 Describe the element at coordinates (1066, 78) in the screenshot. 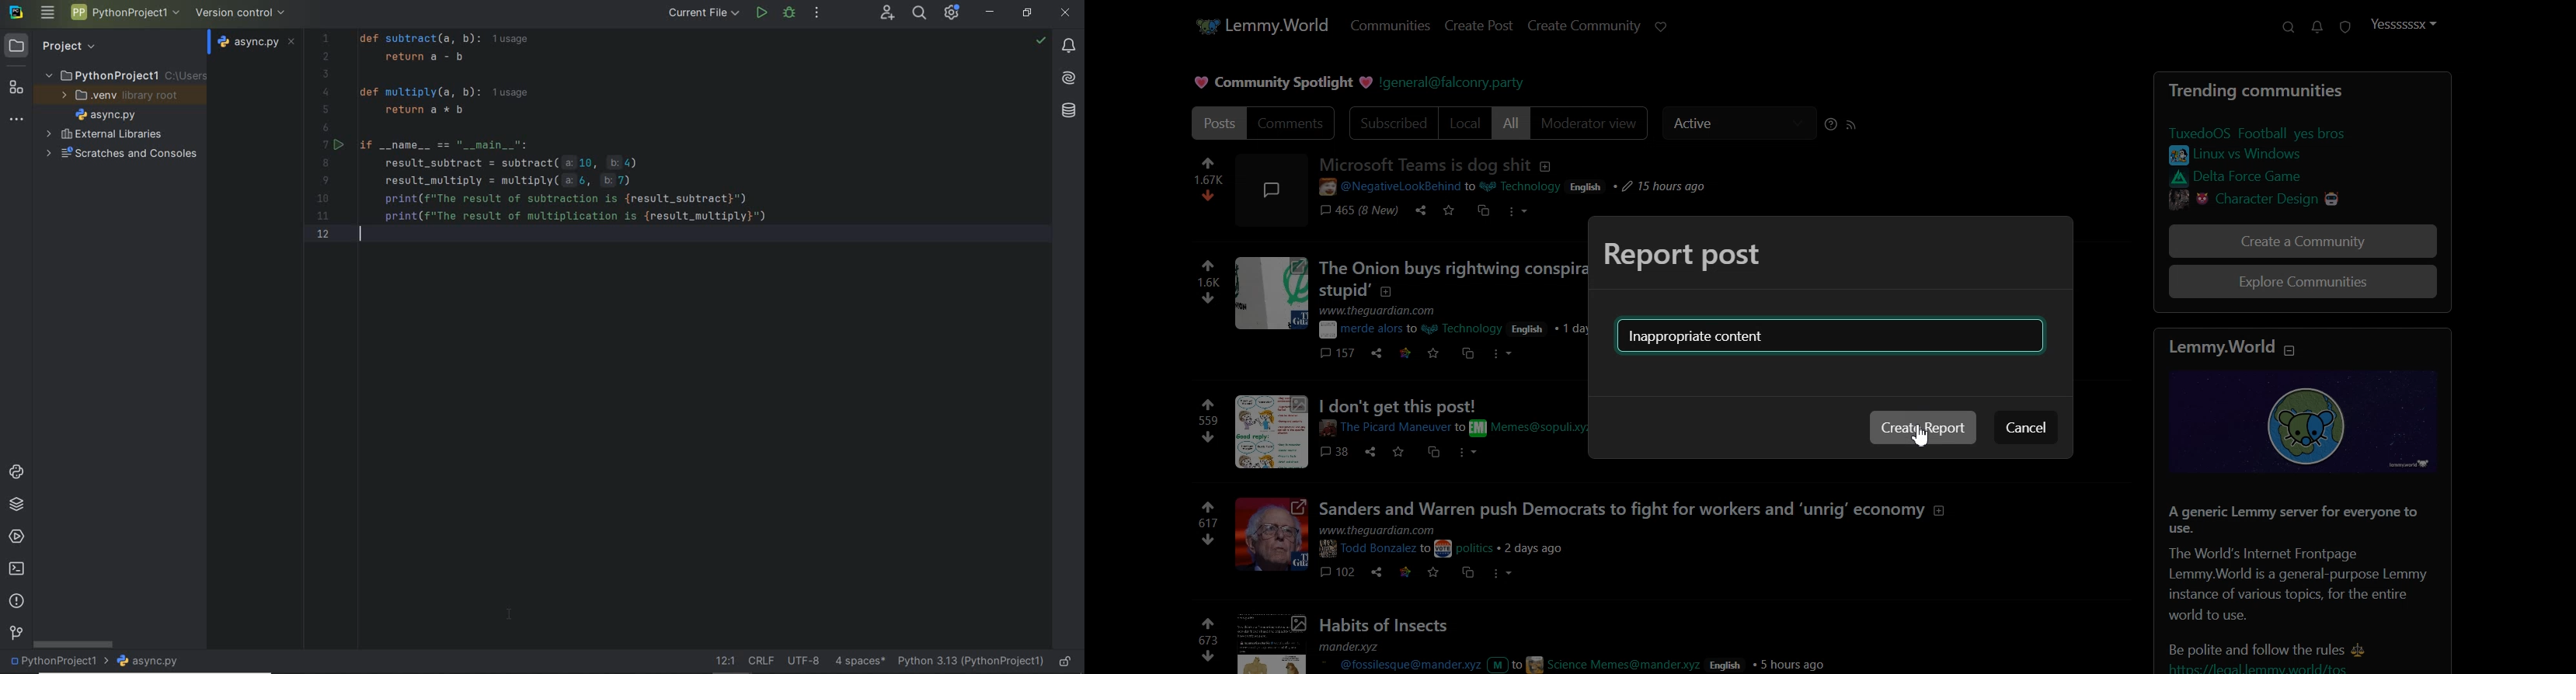

I see `AI Assistant` at that location.